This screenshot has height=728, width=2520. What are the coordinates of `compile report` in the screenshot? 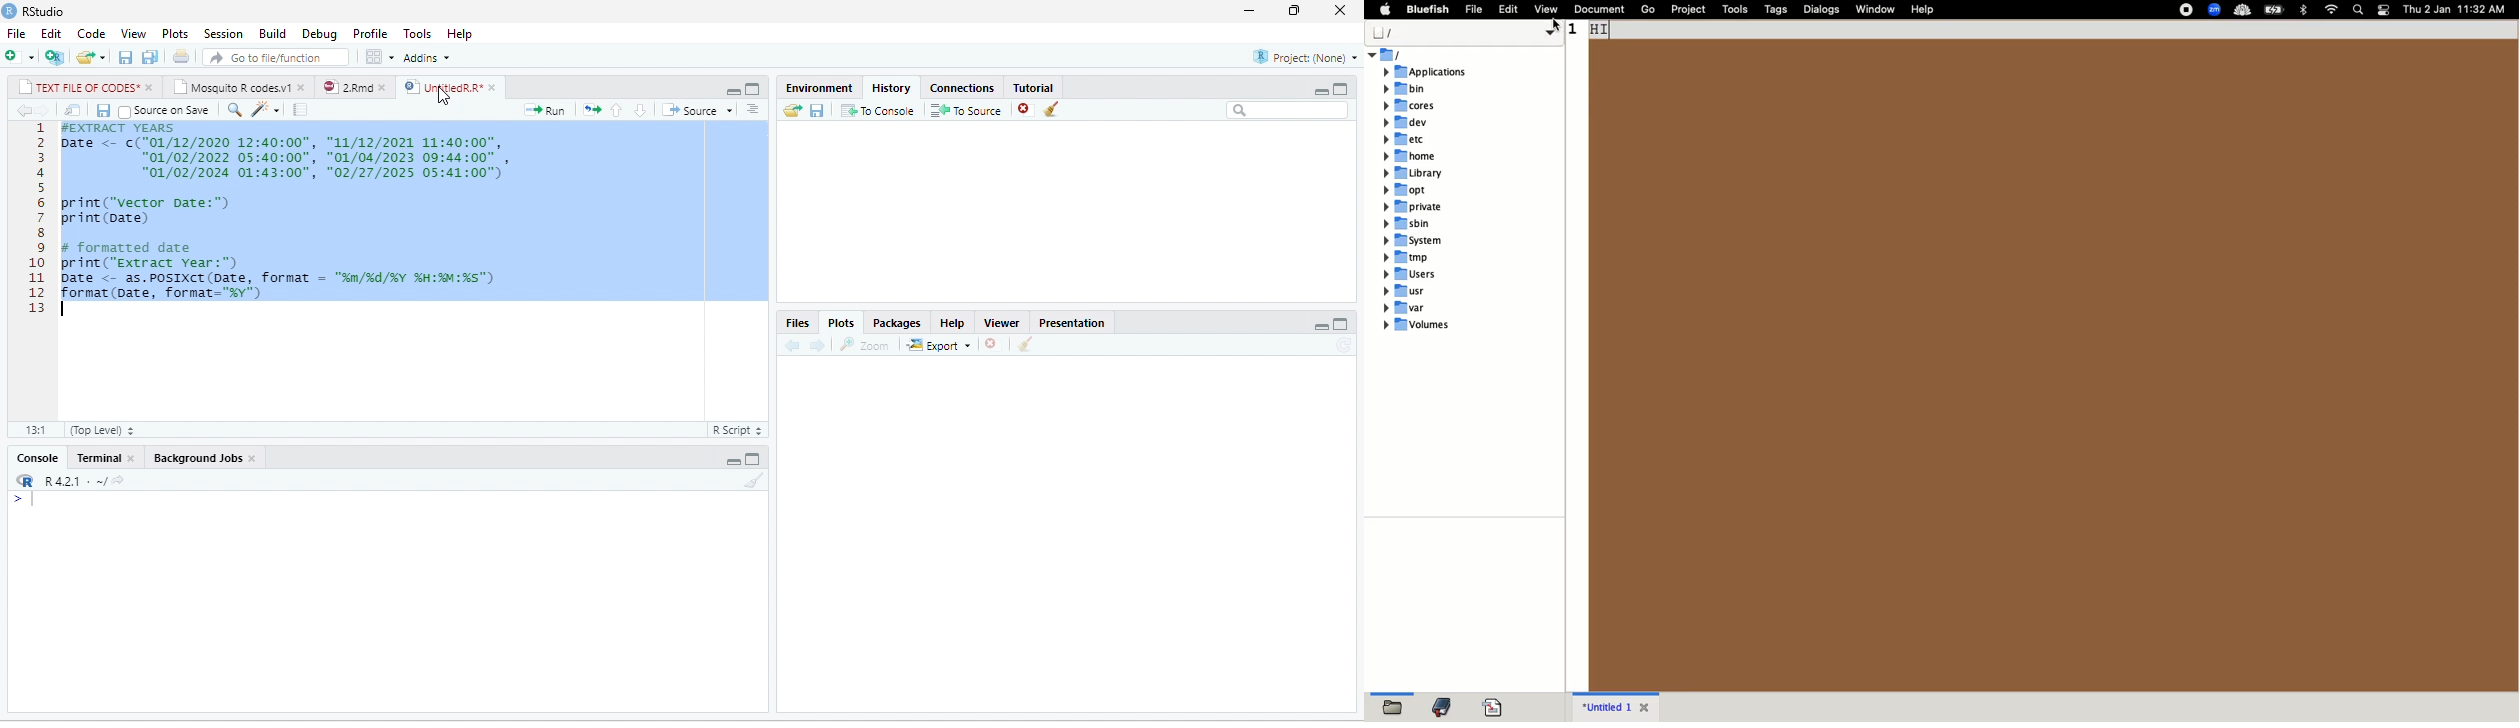 It's located at (300, 109).